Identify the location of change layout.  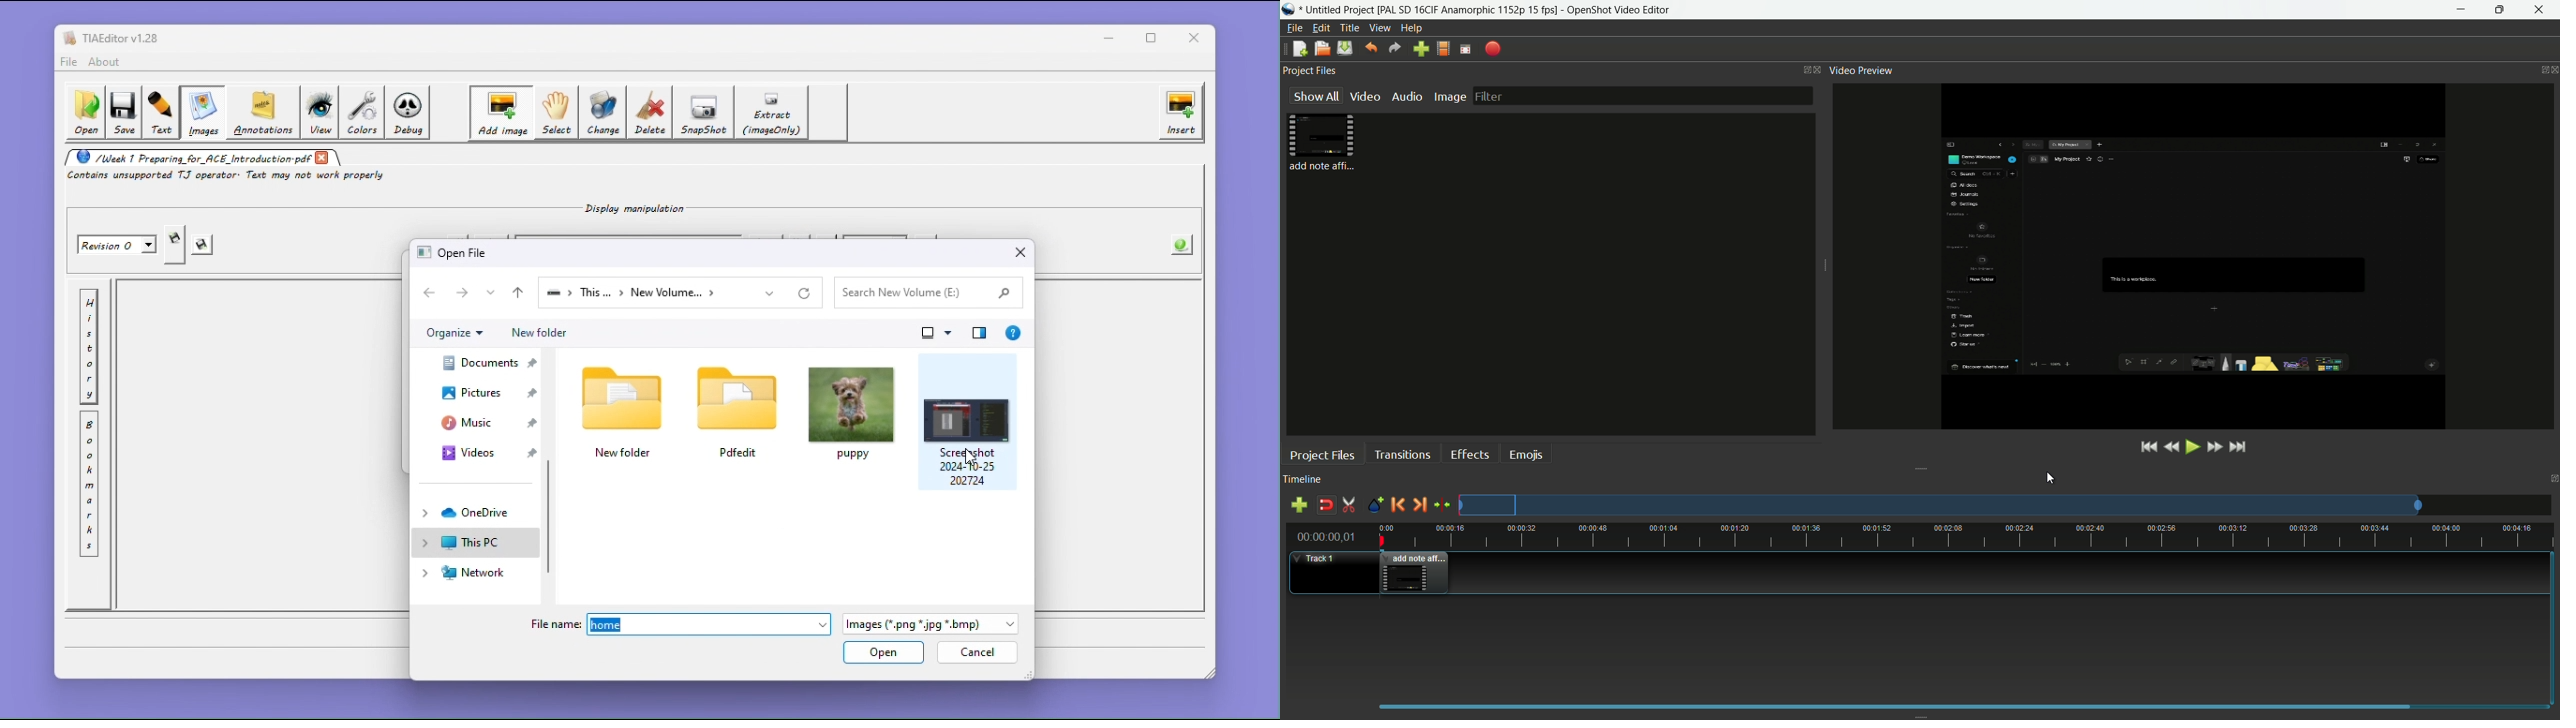
(1803, 69).